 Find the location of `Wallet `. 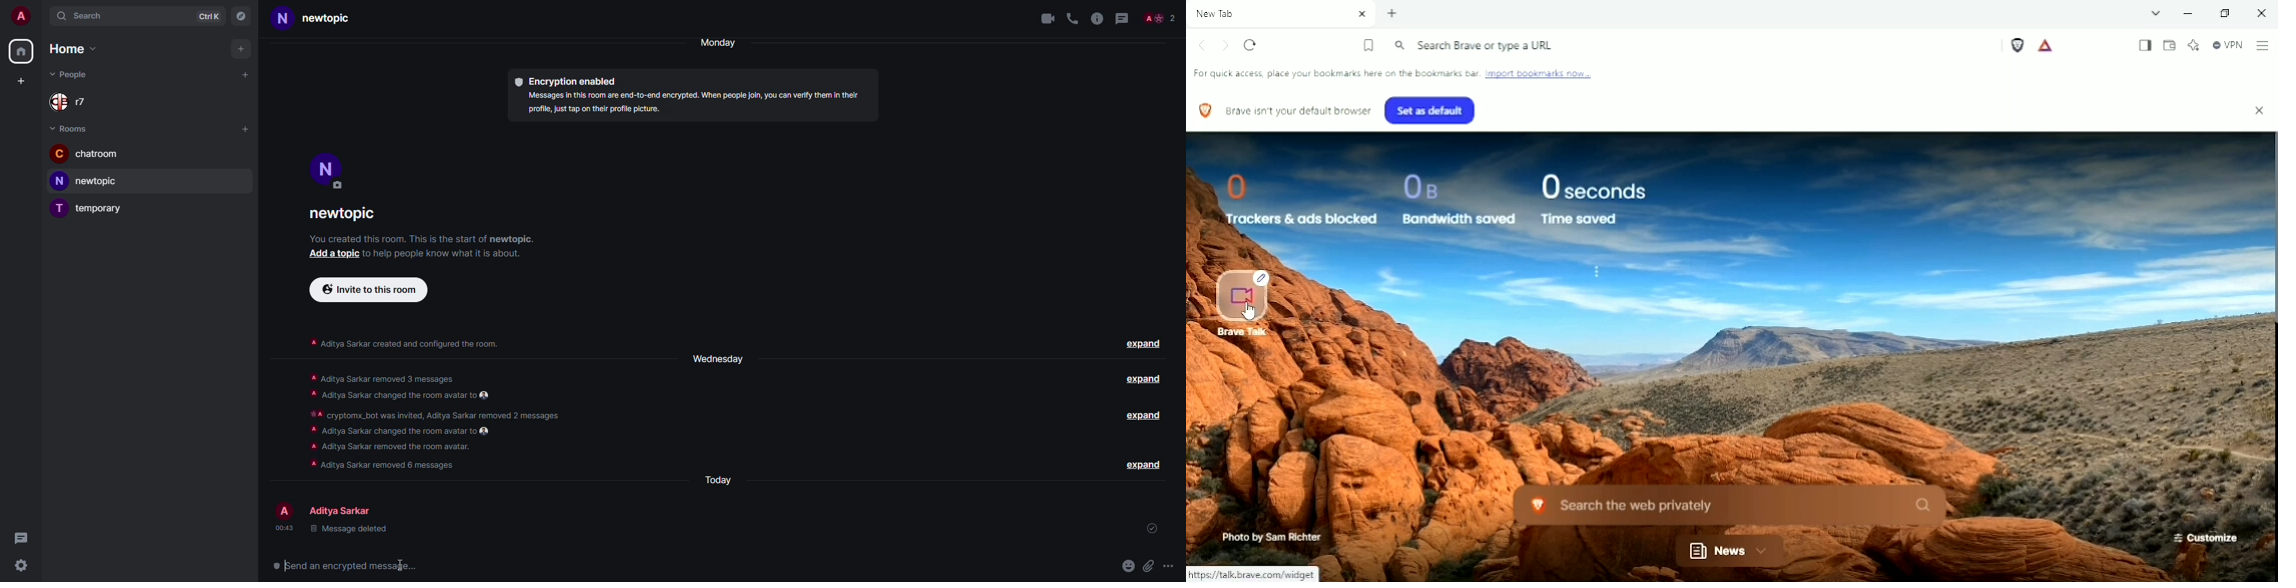

Wallet  is located at coordinates (2169, 46).